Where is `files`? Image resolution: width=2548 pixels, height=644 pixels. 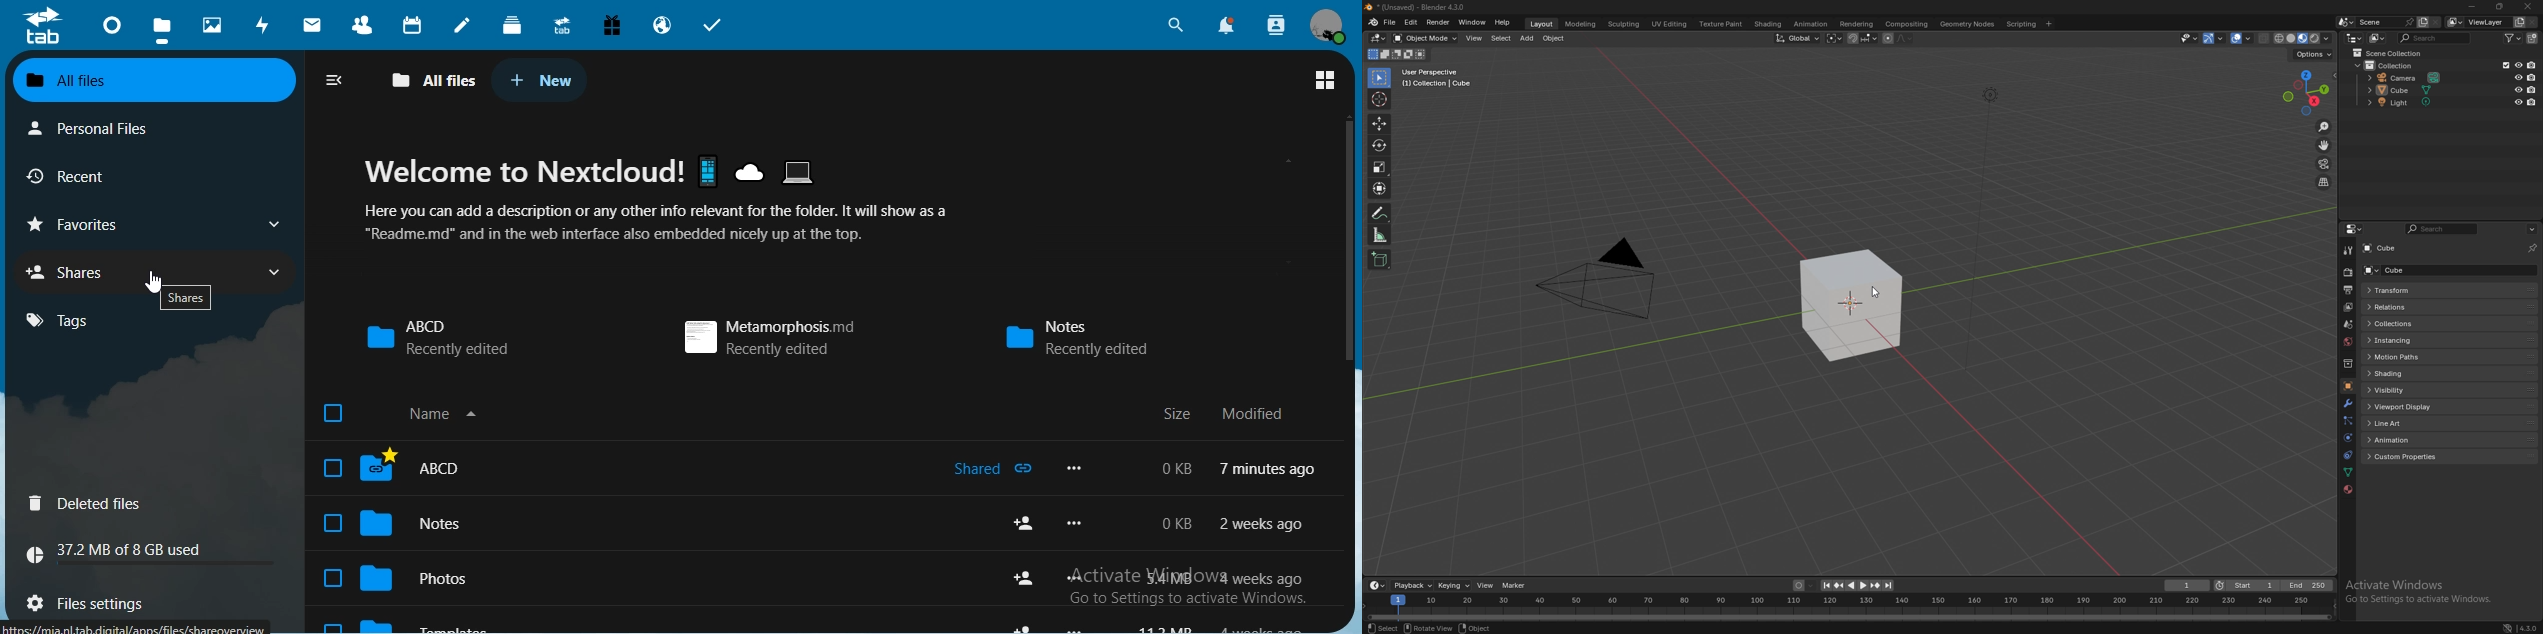 files is located at coordinates (161, 27).